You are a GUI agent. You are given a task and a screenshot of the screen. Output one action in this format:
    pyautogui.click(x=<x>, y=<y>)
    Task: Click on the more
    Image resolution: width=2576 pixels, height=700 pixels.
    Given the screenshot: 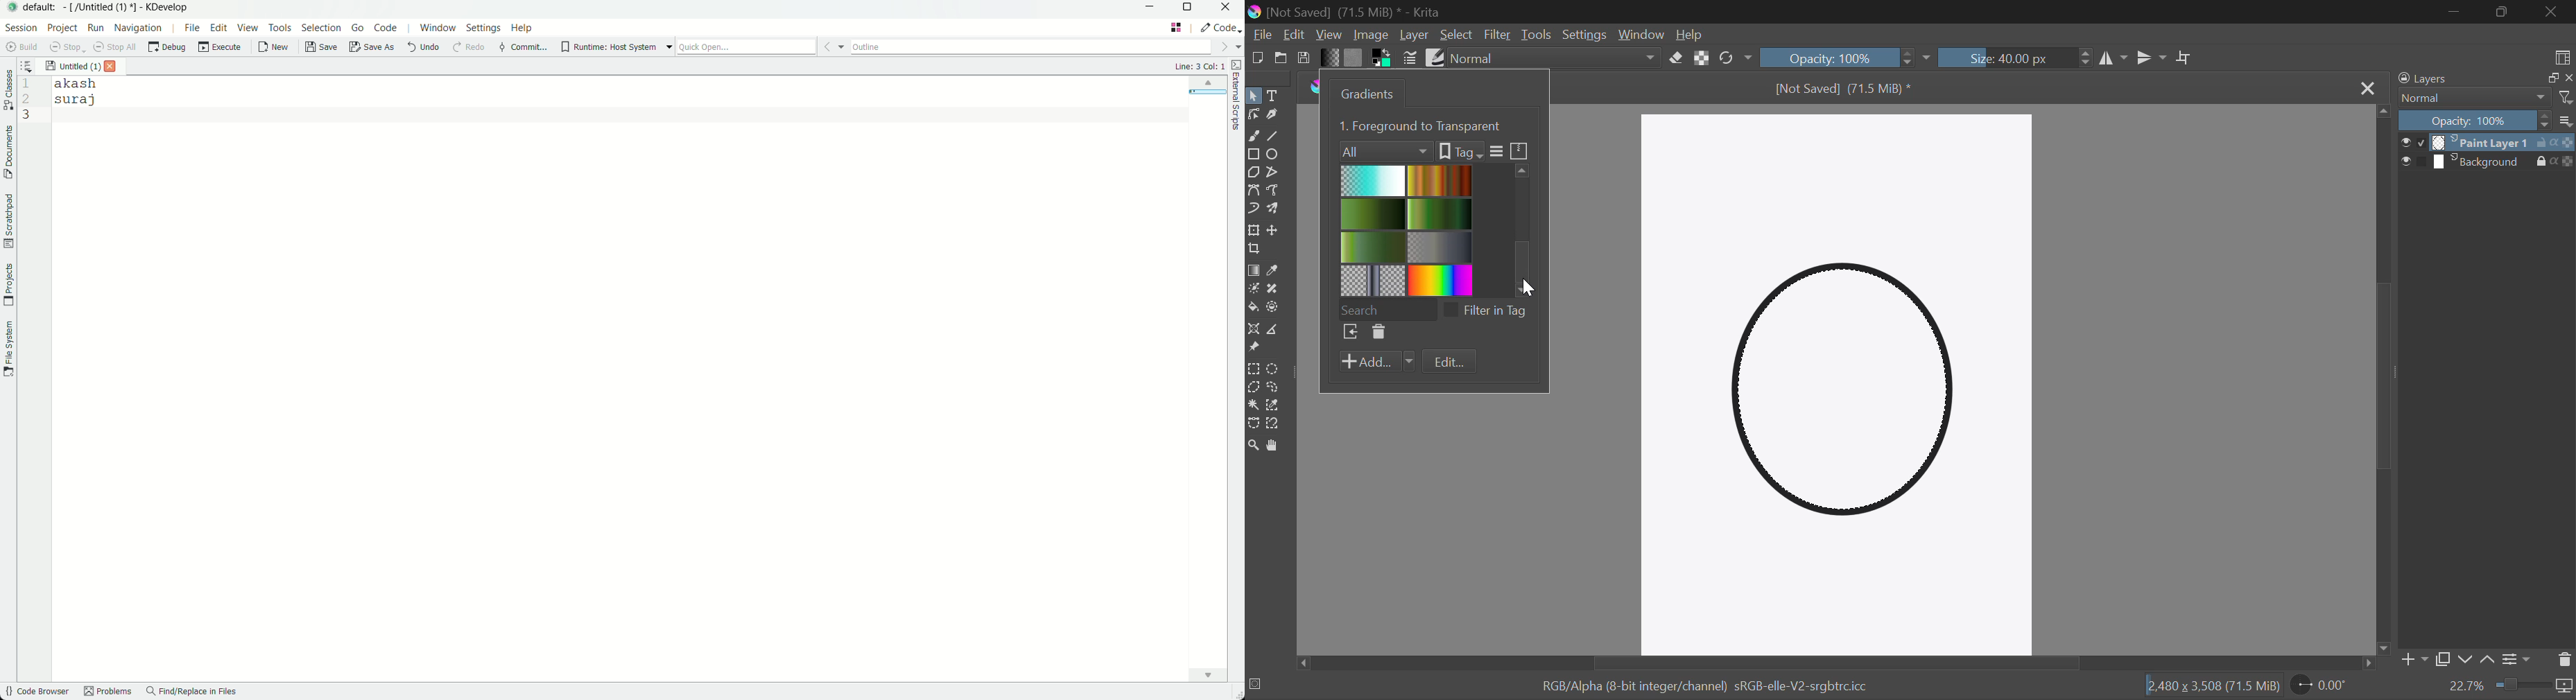 What is the action you would take?
    pyautogui.click(x=2566, y=121)
    